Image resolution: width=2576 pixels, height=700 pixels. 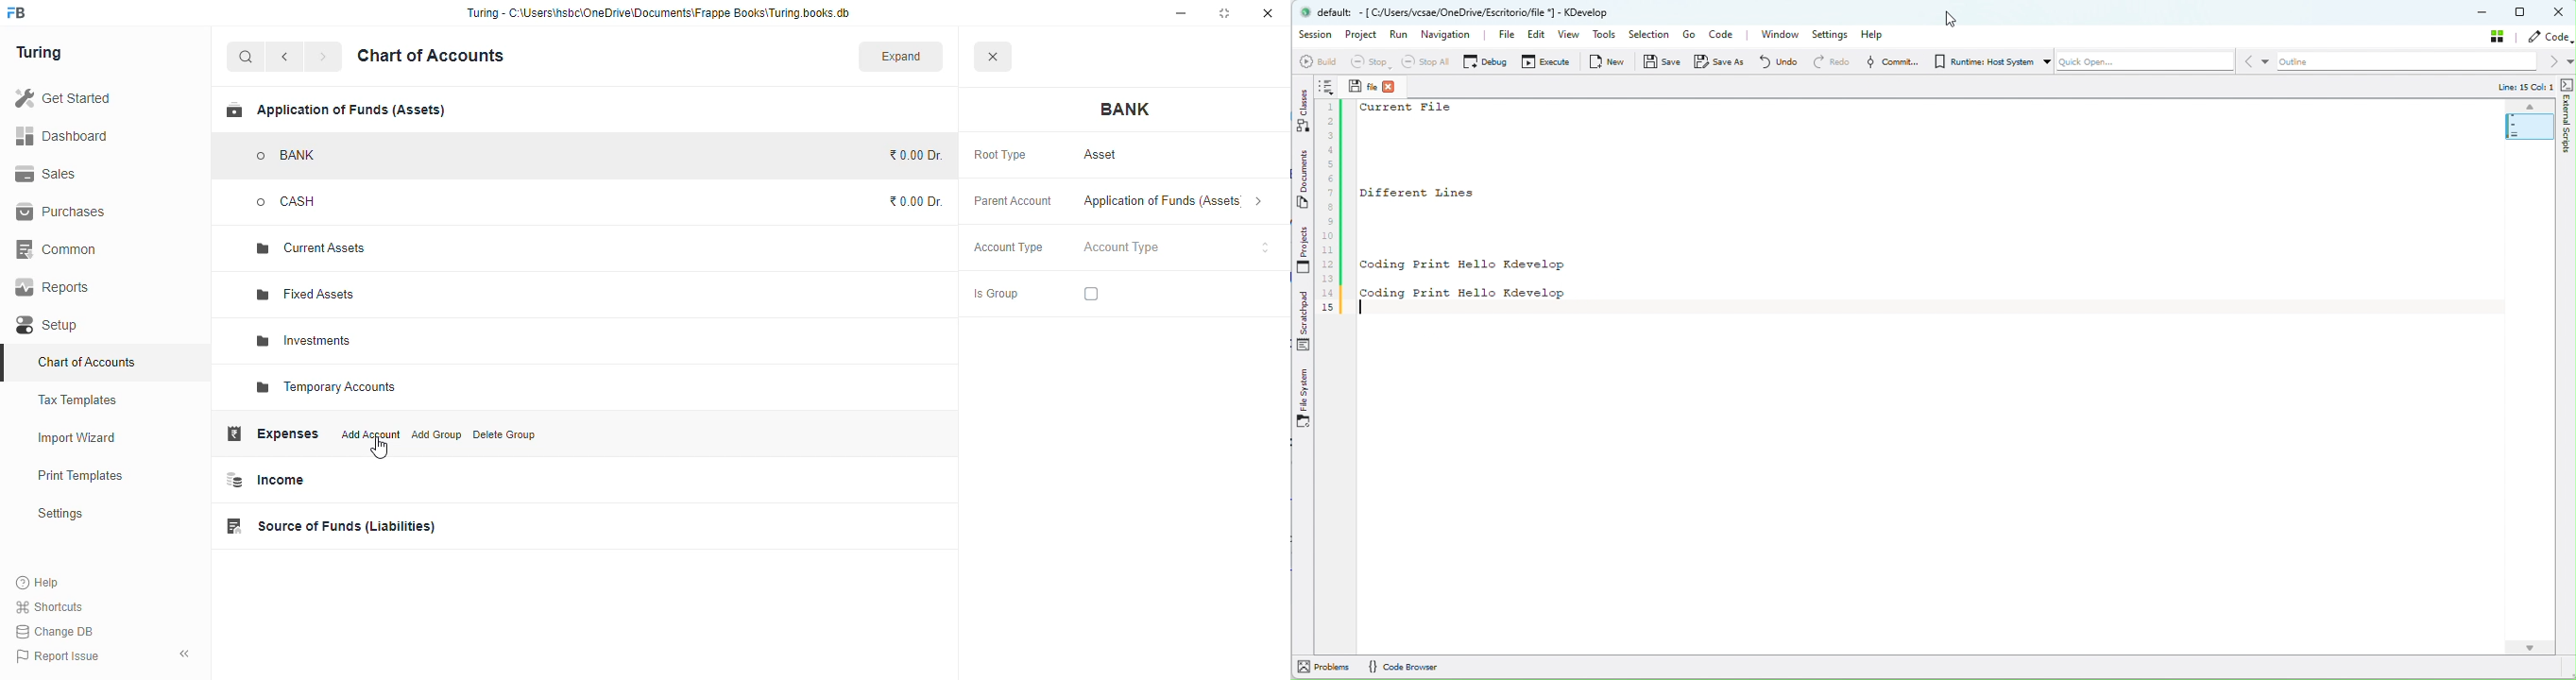 What do you see at coordinates (80, 475) in the screenshot?
I see `print templates` at bounding box center [80, 475].